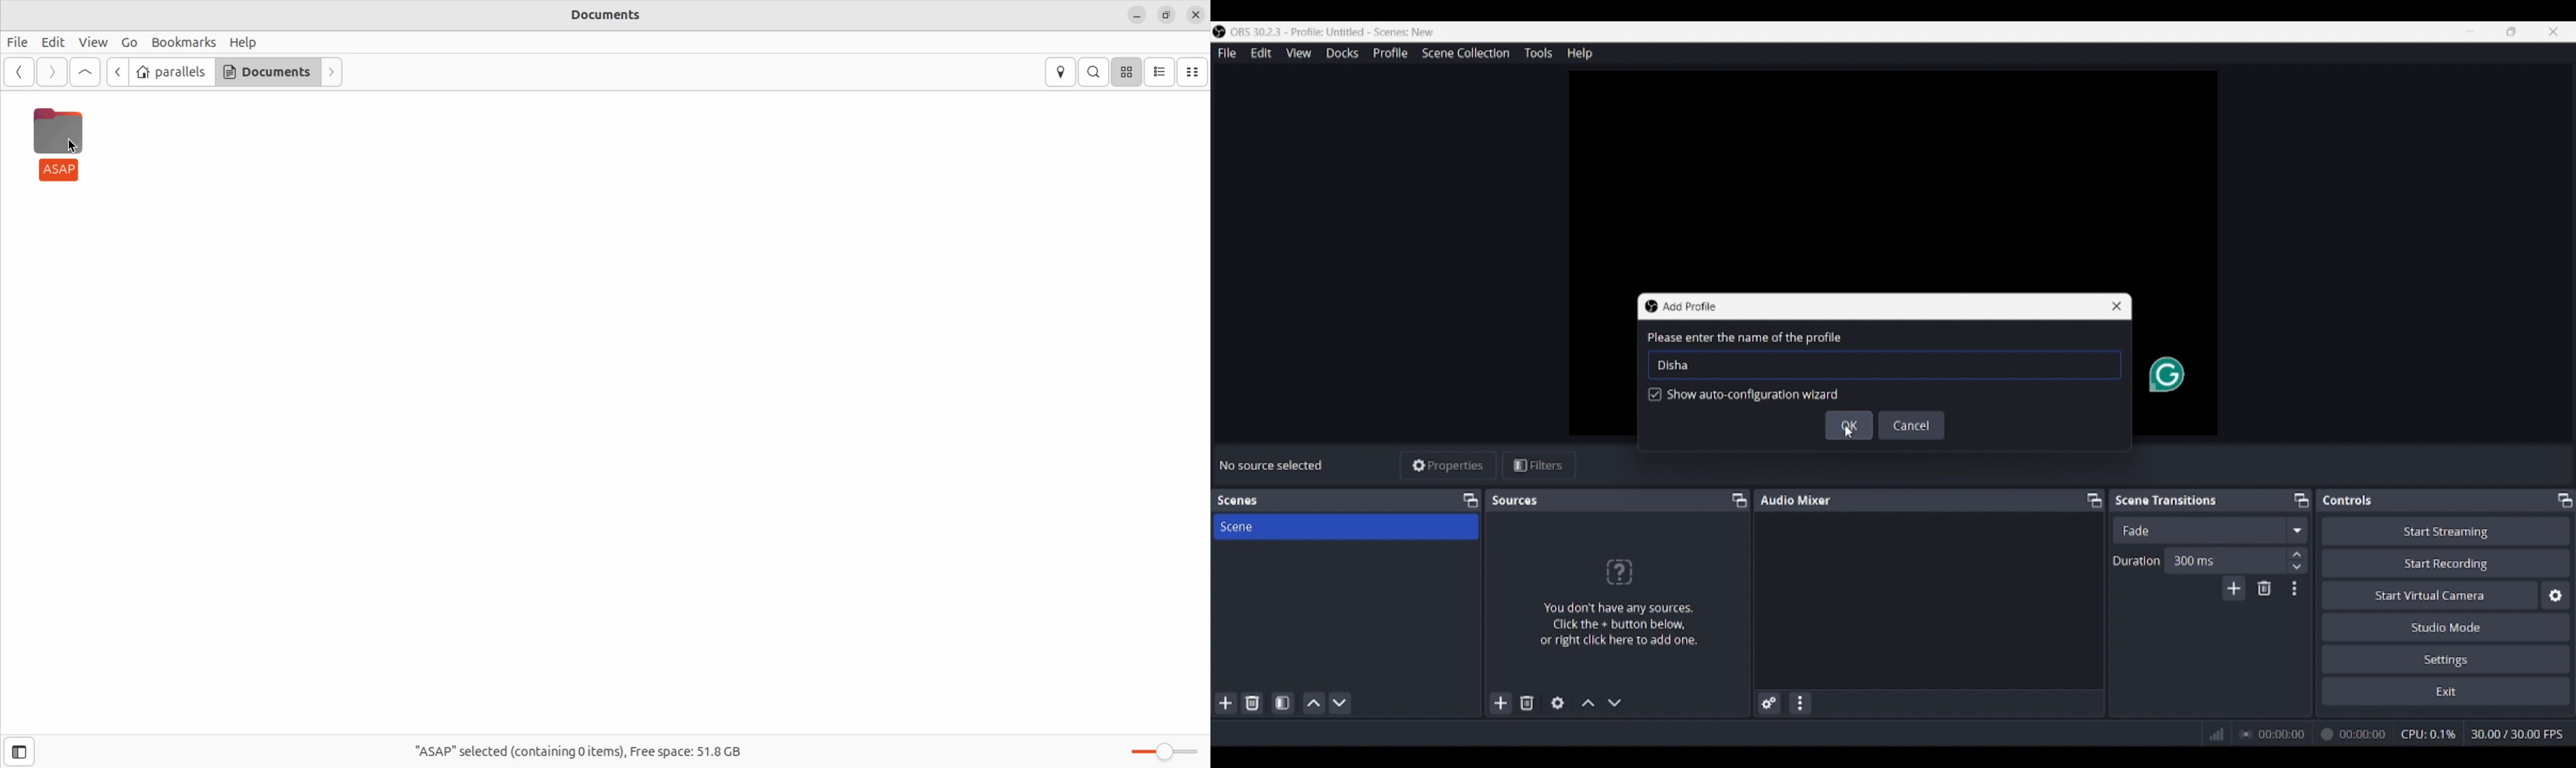  I want to click on Frames per second, so click(2517, 735).